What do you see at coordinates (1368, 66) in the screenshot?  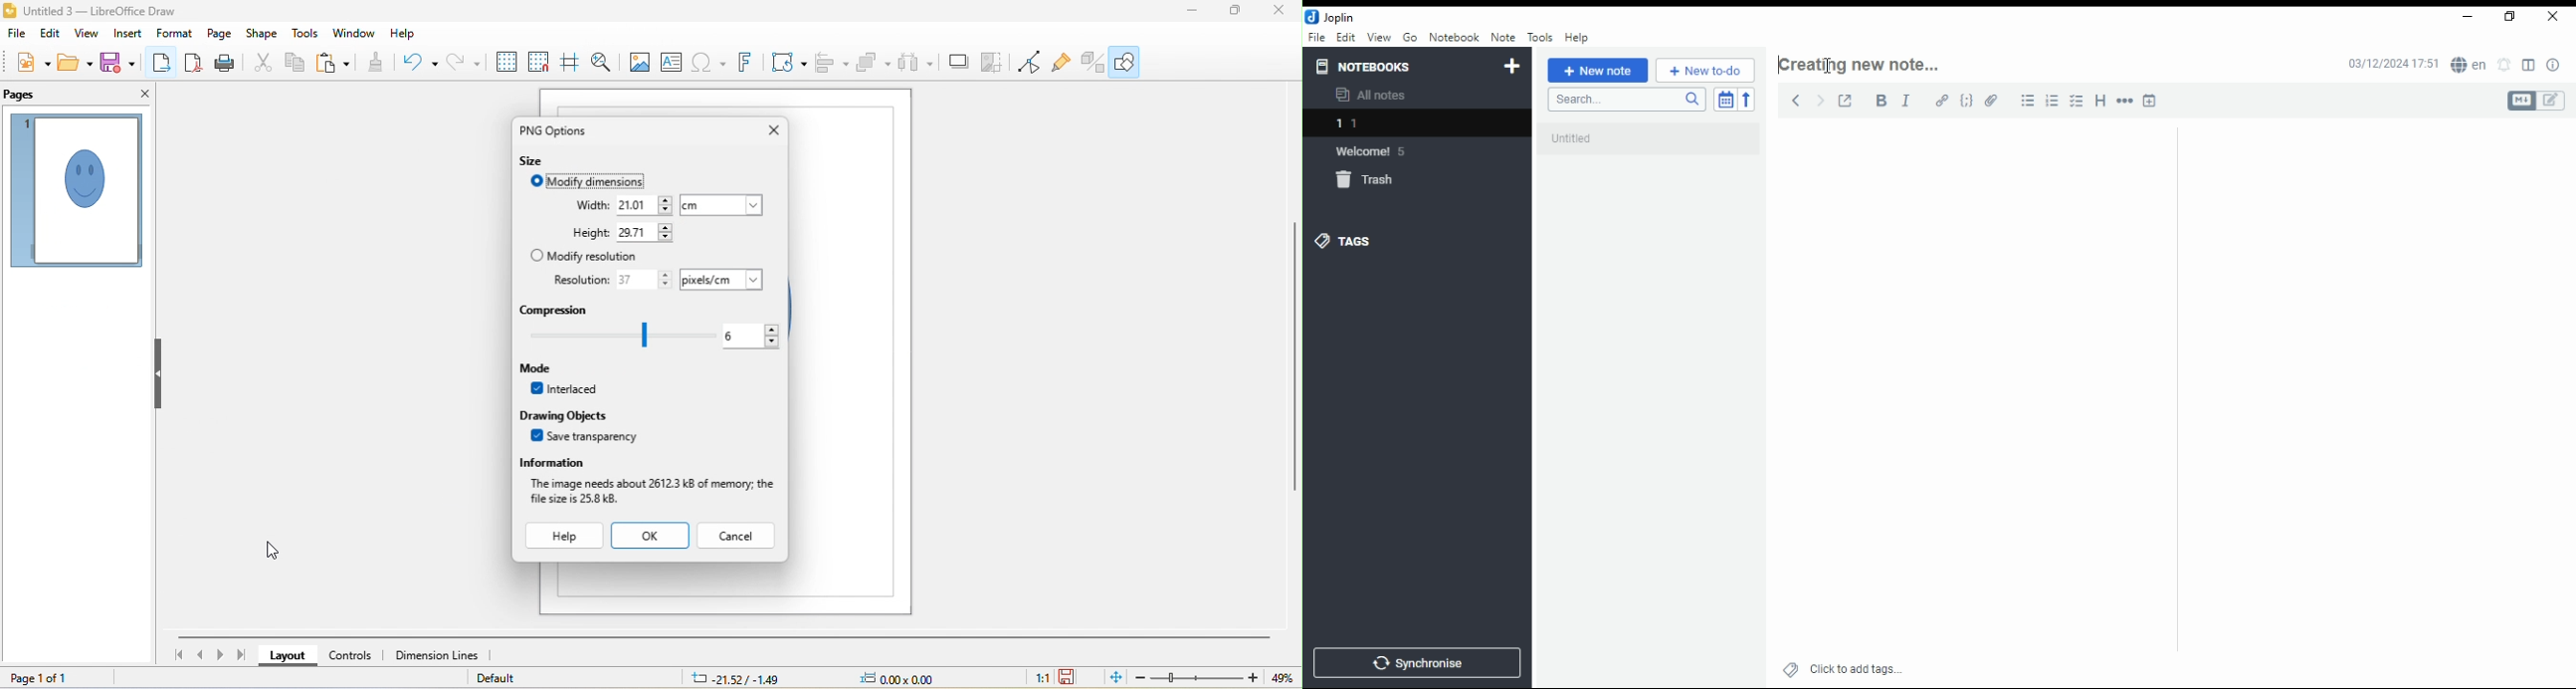 I see `notebooks` at bounding box center [1368, 66].